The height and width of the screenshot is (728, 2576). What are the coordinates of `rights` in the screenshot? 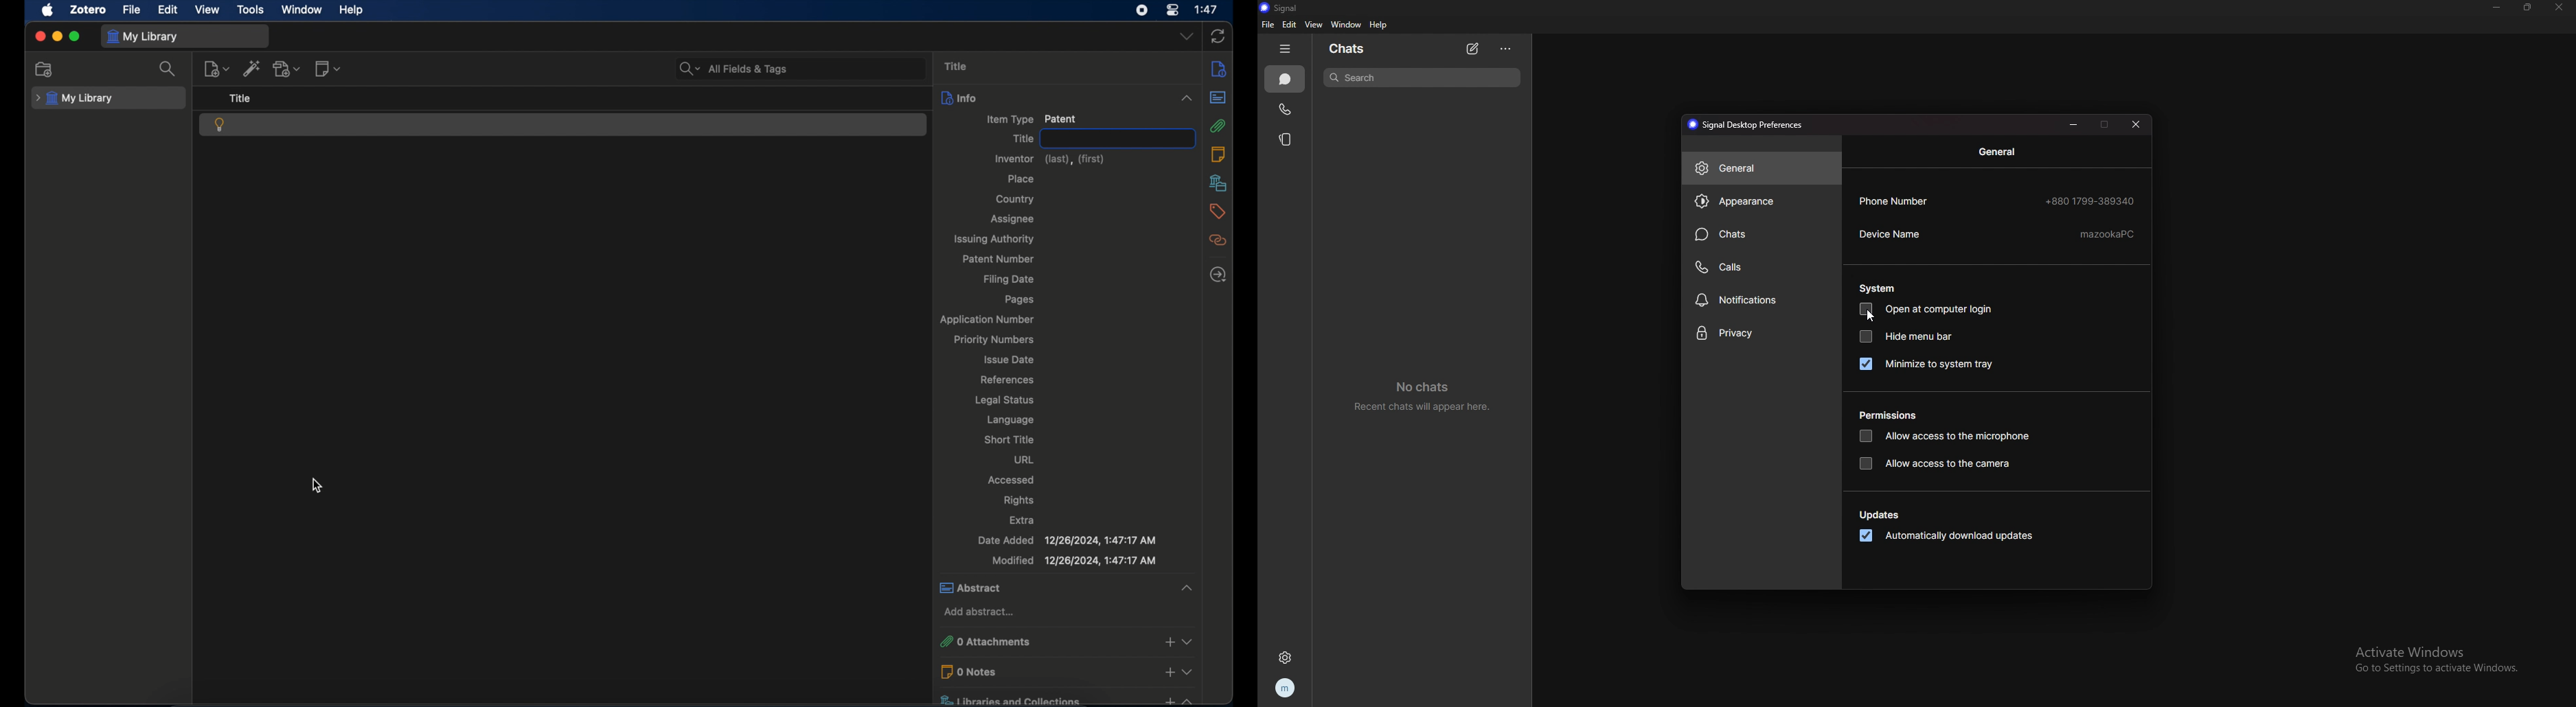 It's located at (1019, 499).